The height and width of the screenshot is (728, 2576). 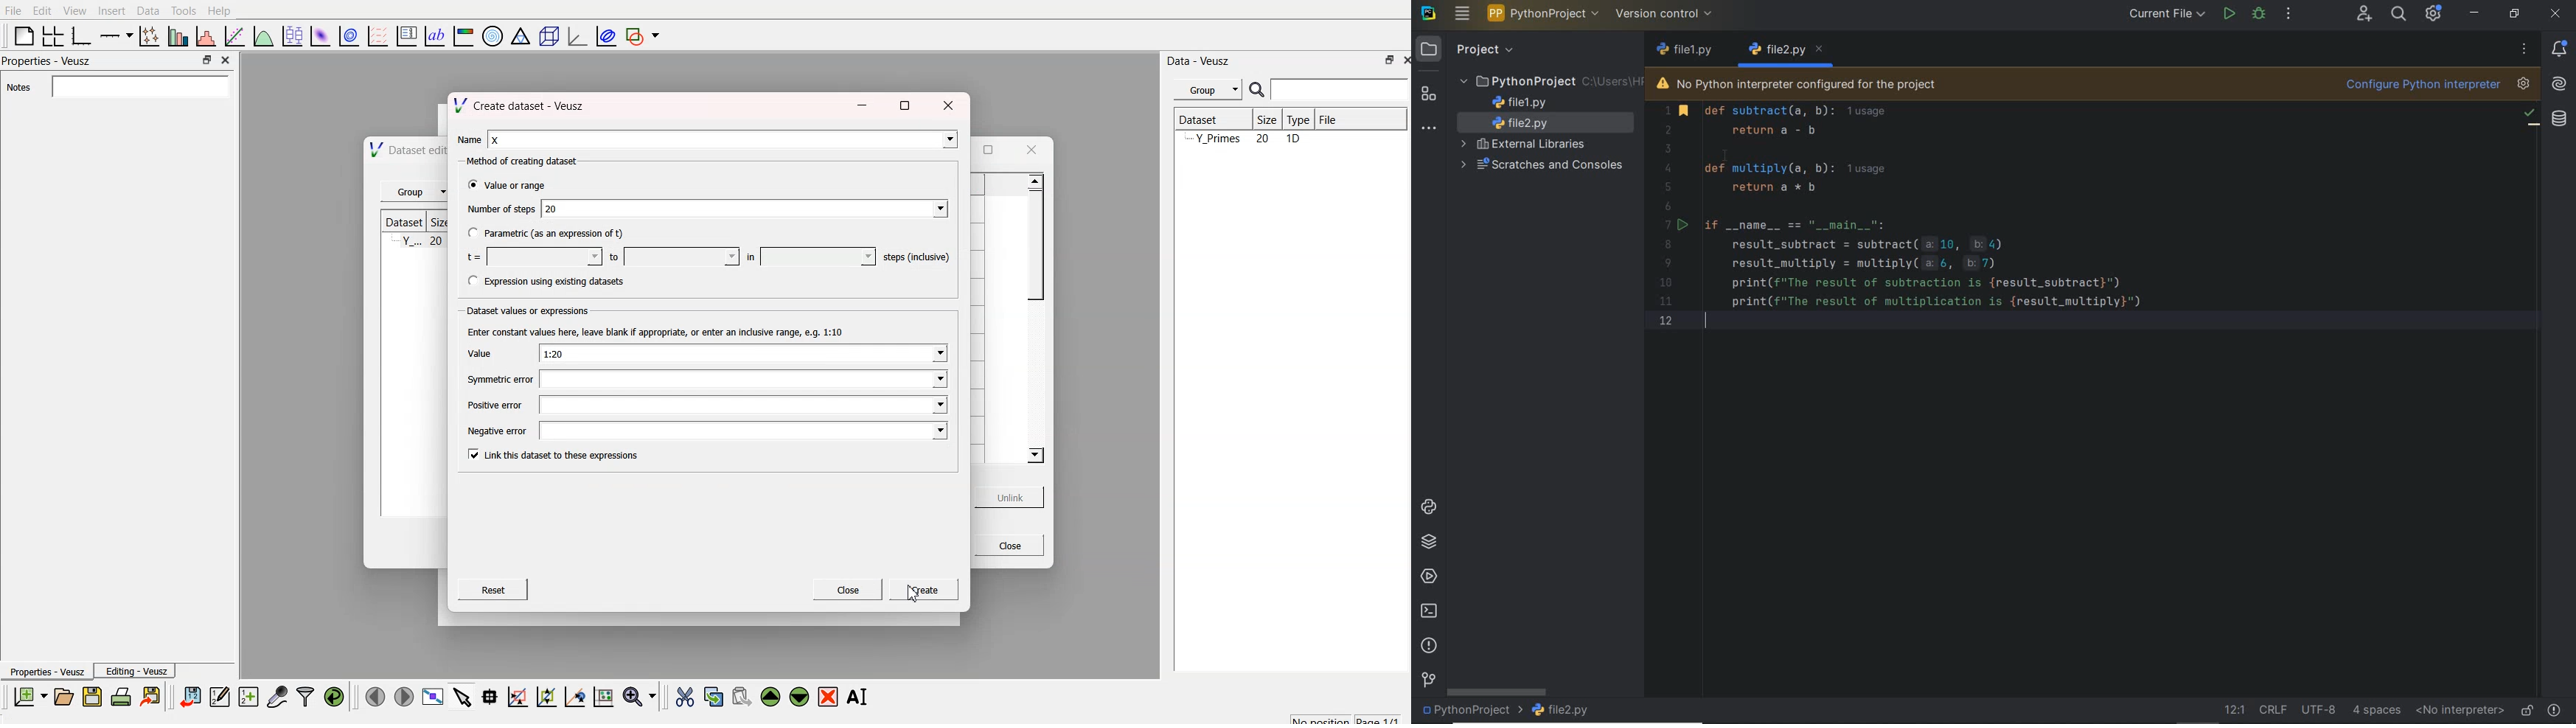 I want to click on no interpreter, so click(x=2460, y=711).